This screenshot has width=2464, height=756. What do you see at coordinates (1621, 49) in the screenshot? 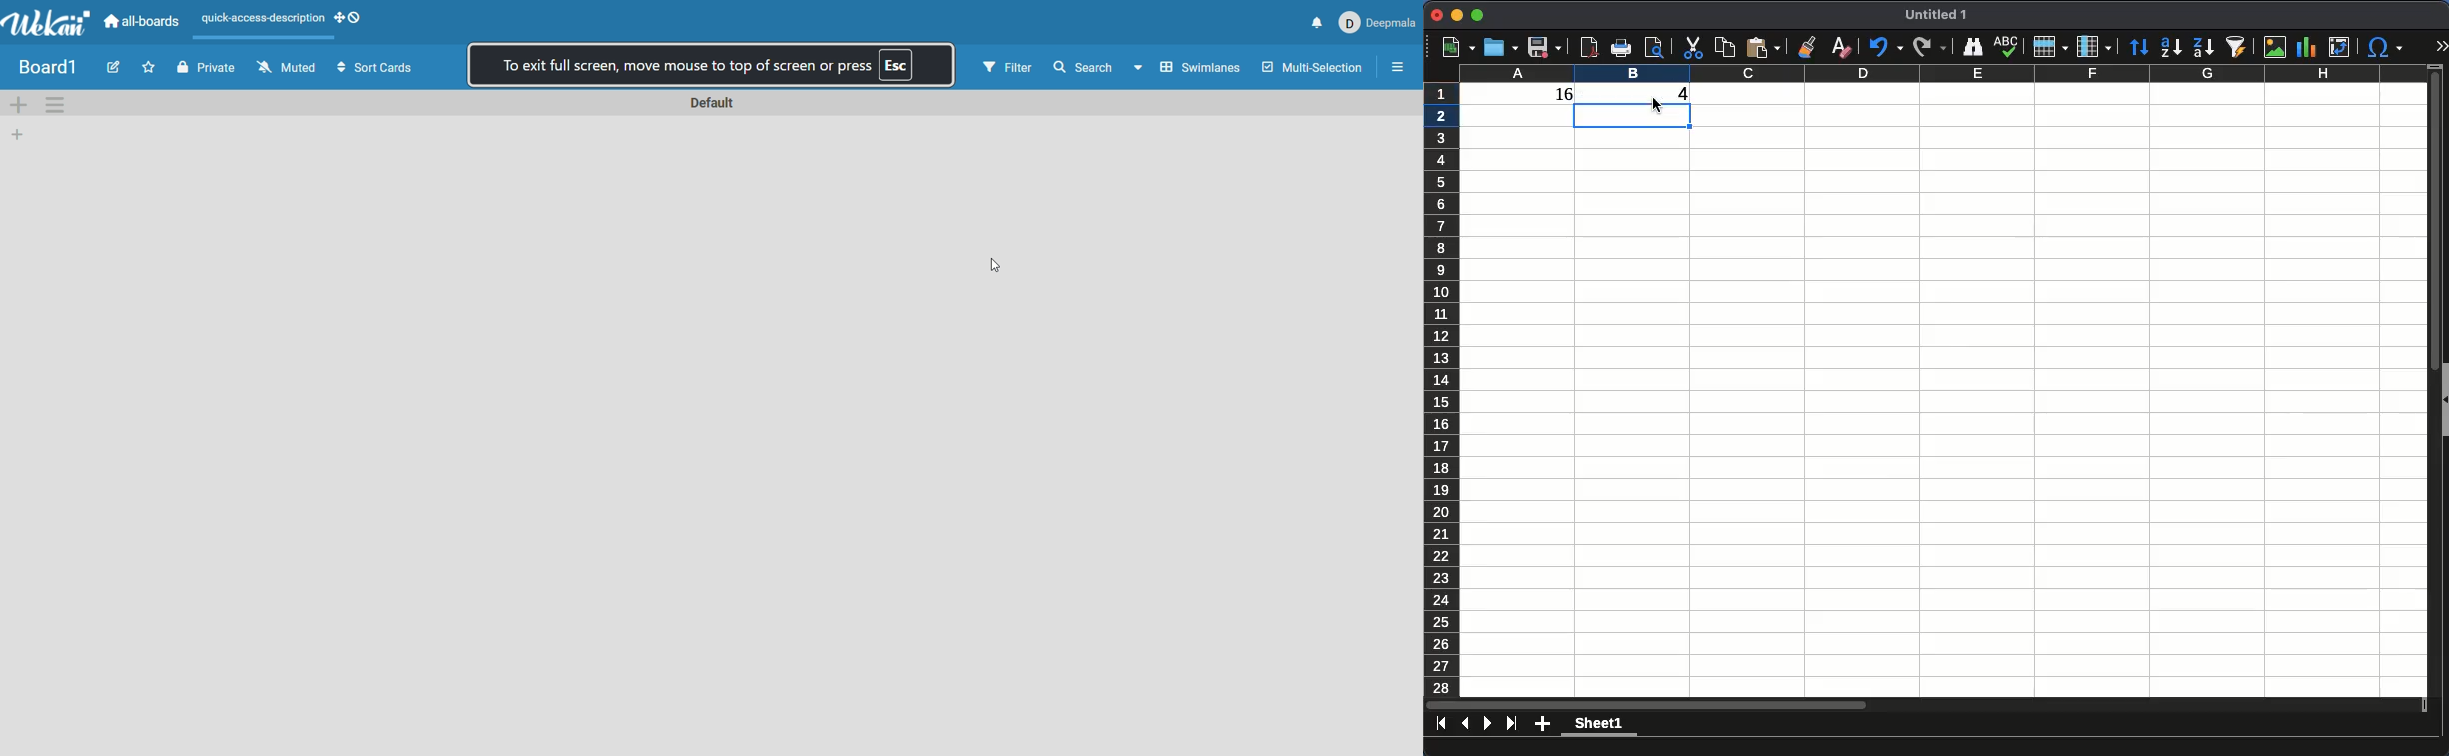
I see `print` at bounding box center [1621, 49].